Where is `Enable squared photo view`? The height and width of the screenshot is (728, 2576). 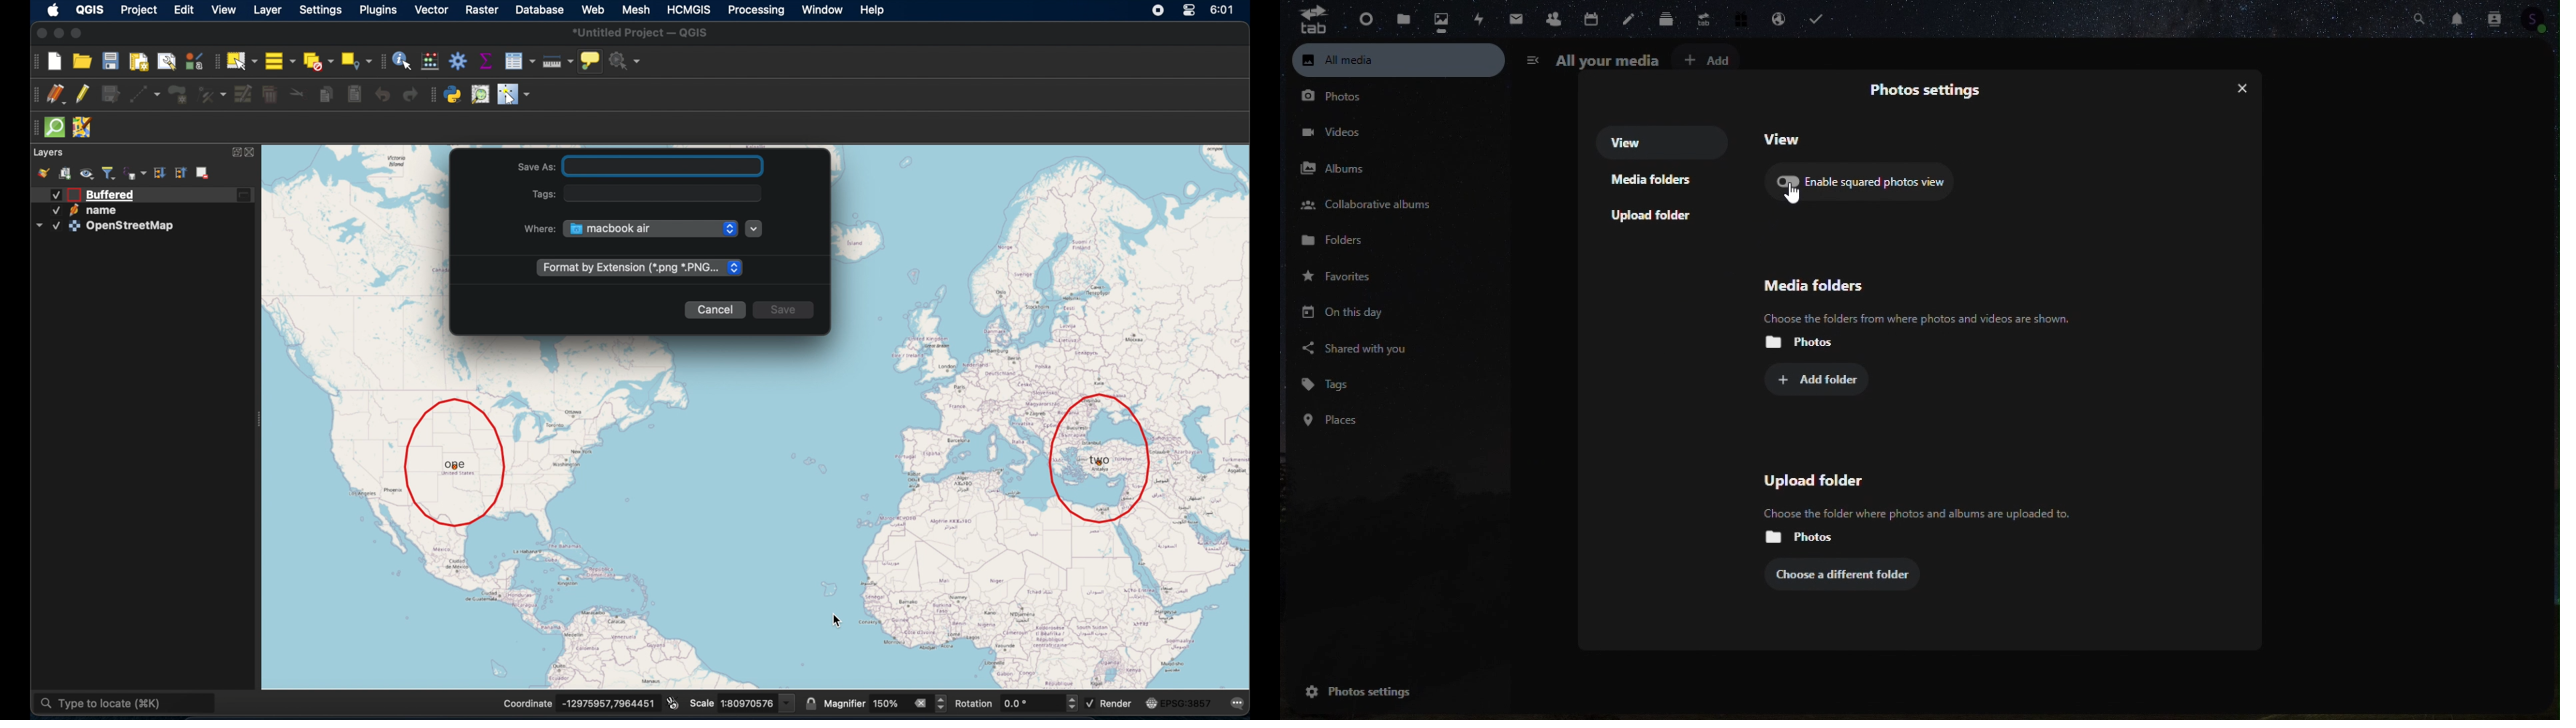 Enable squared photo view is located at coordinates (1869, 185).